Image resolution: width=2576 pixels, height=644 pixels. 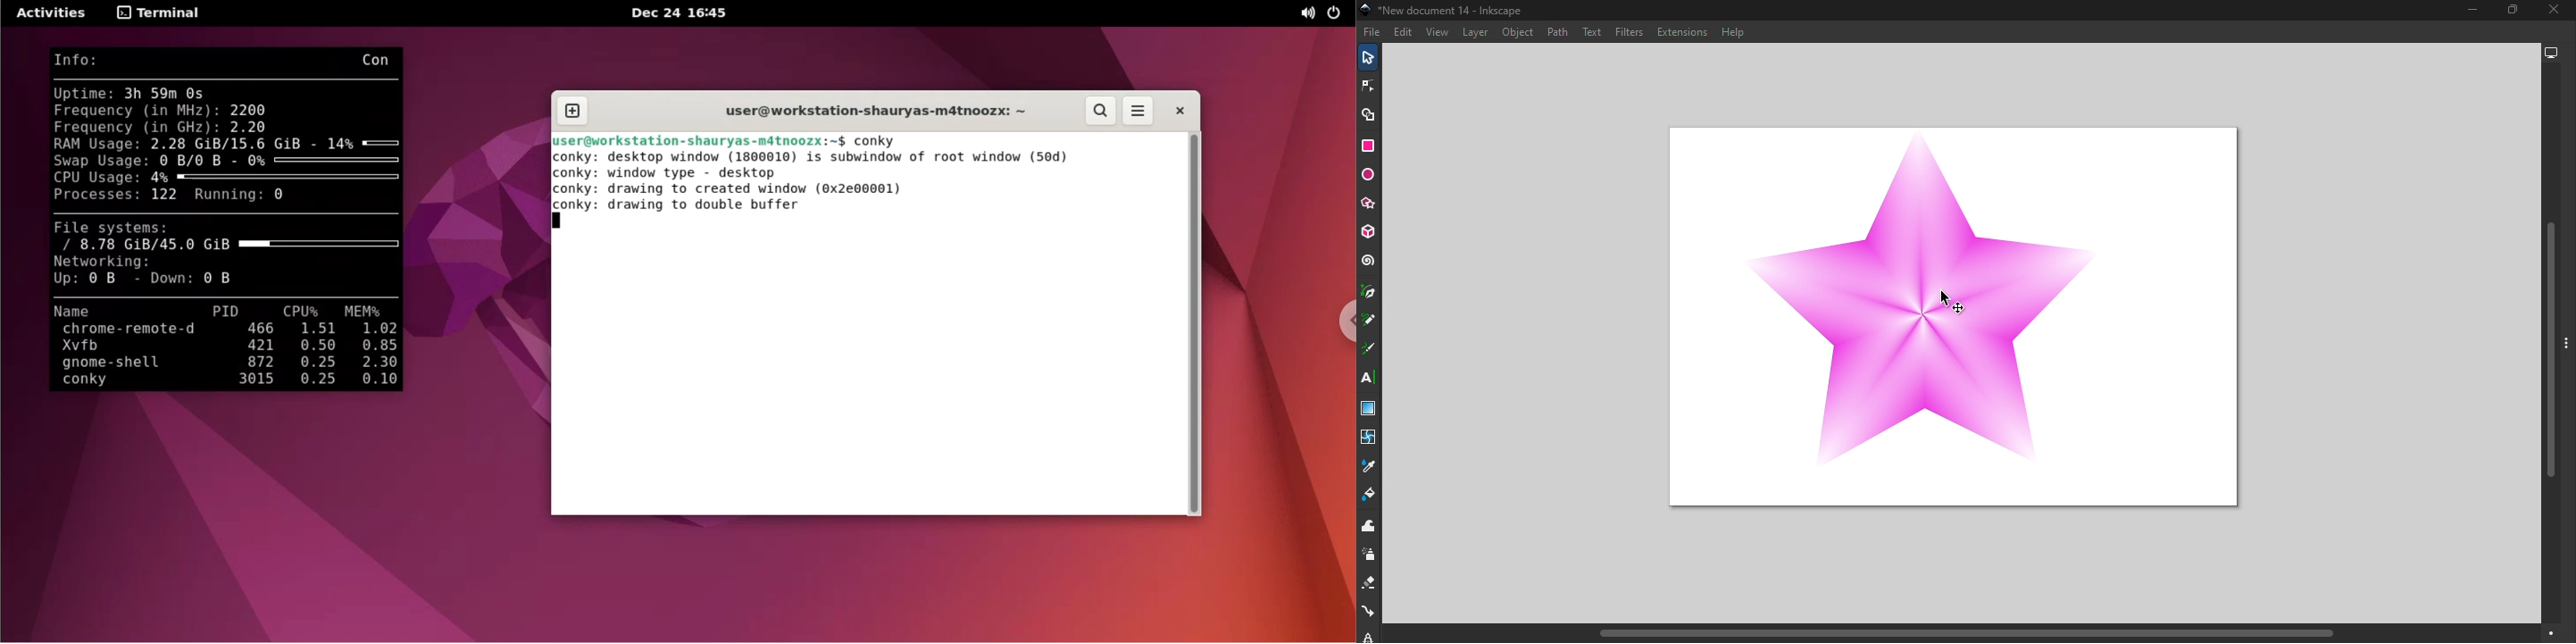 I want to click on Node tool, so click(x=1368, y=86).